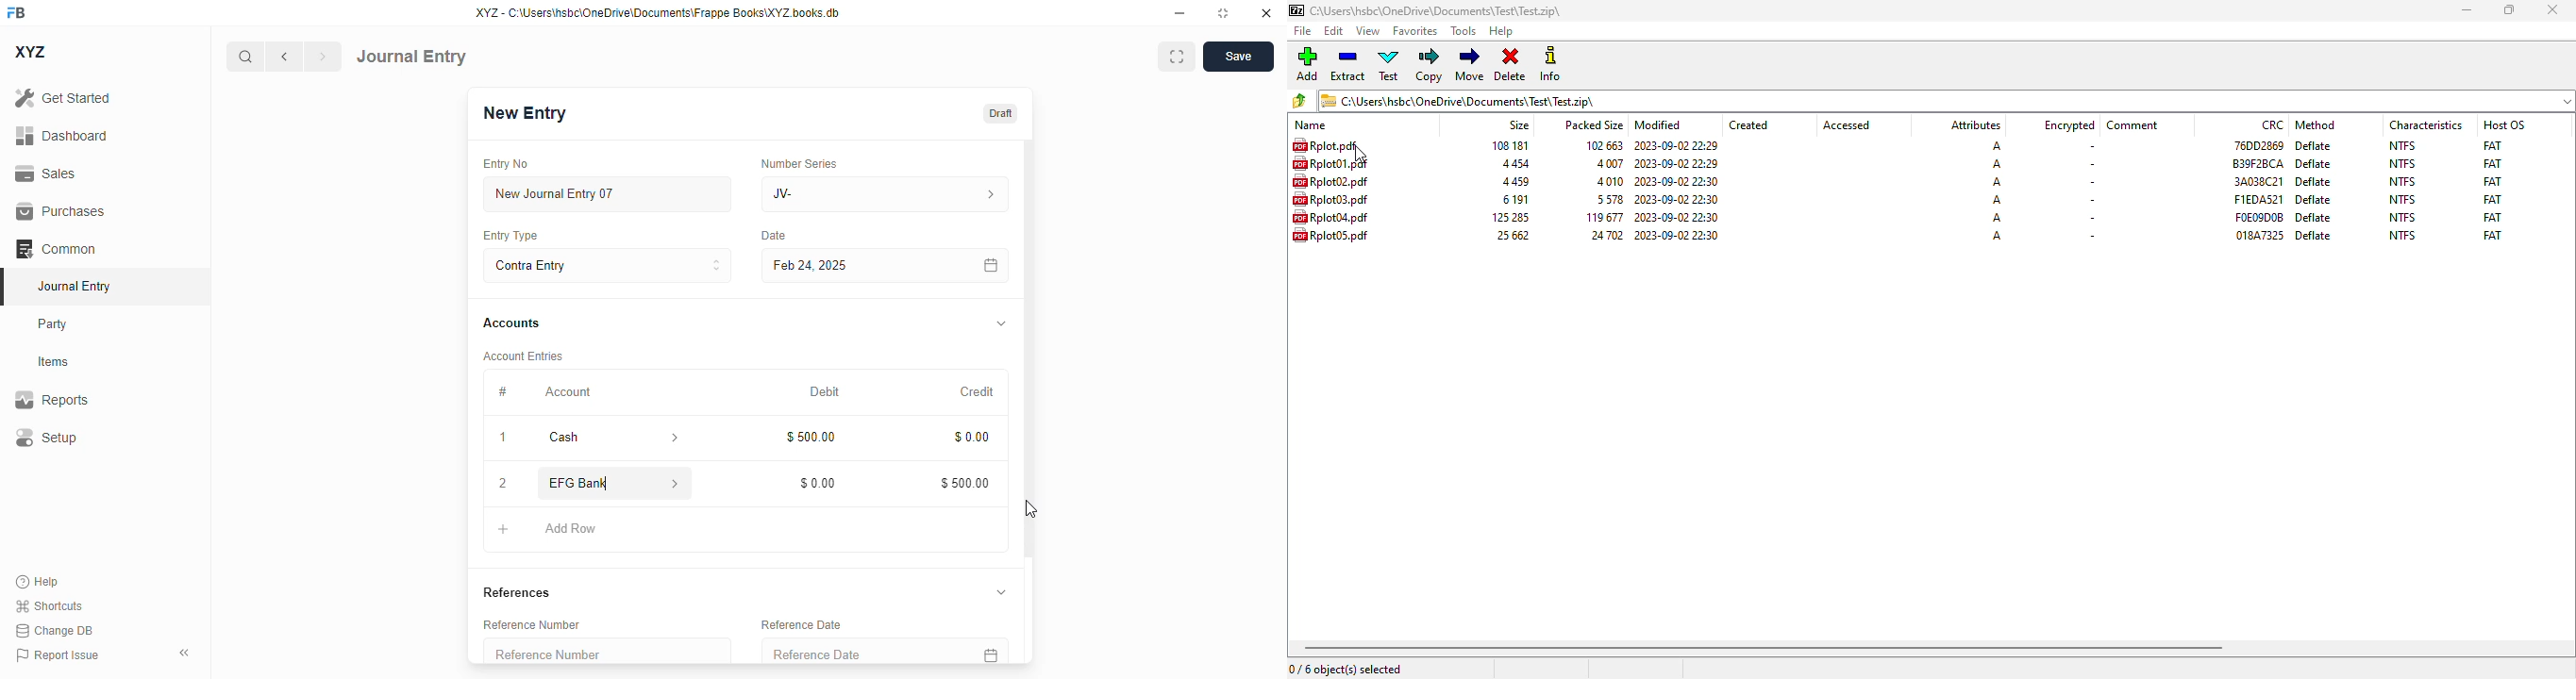 This screenshot has width=2576, height=700. I want to click on party, so click(55, 324).